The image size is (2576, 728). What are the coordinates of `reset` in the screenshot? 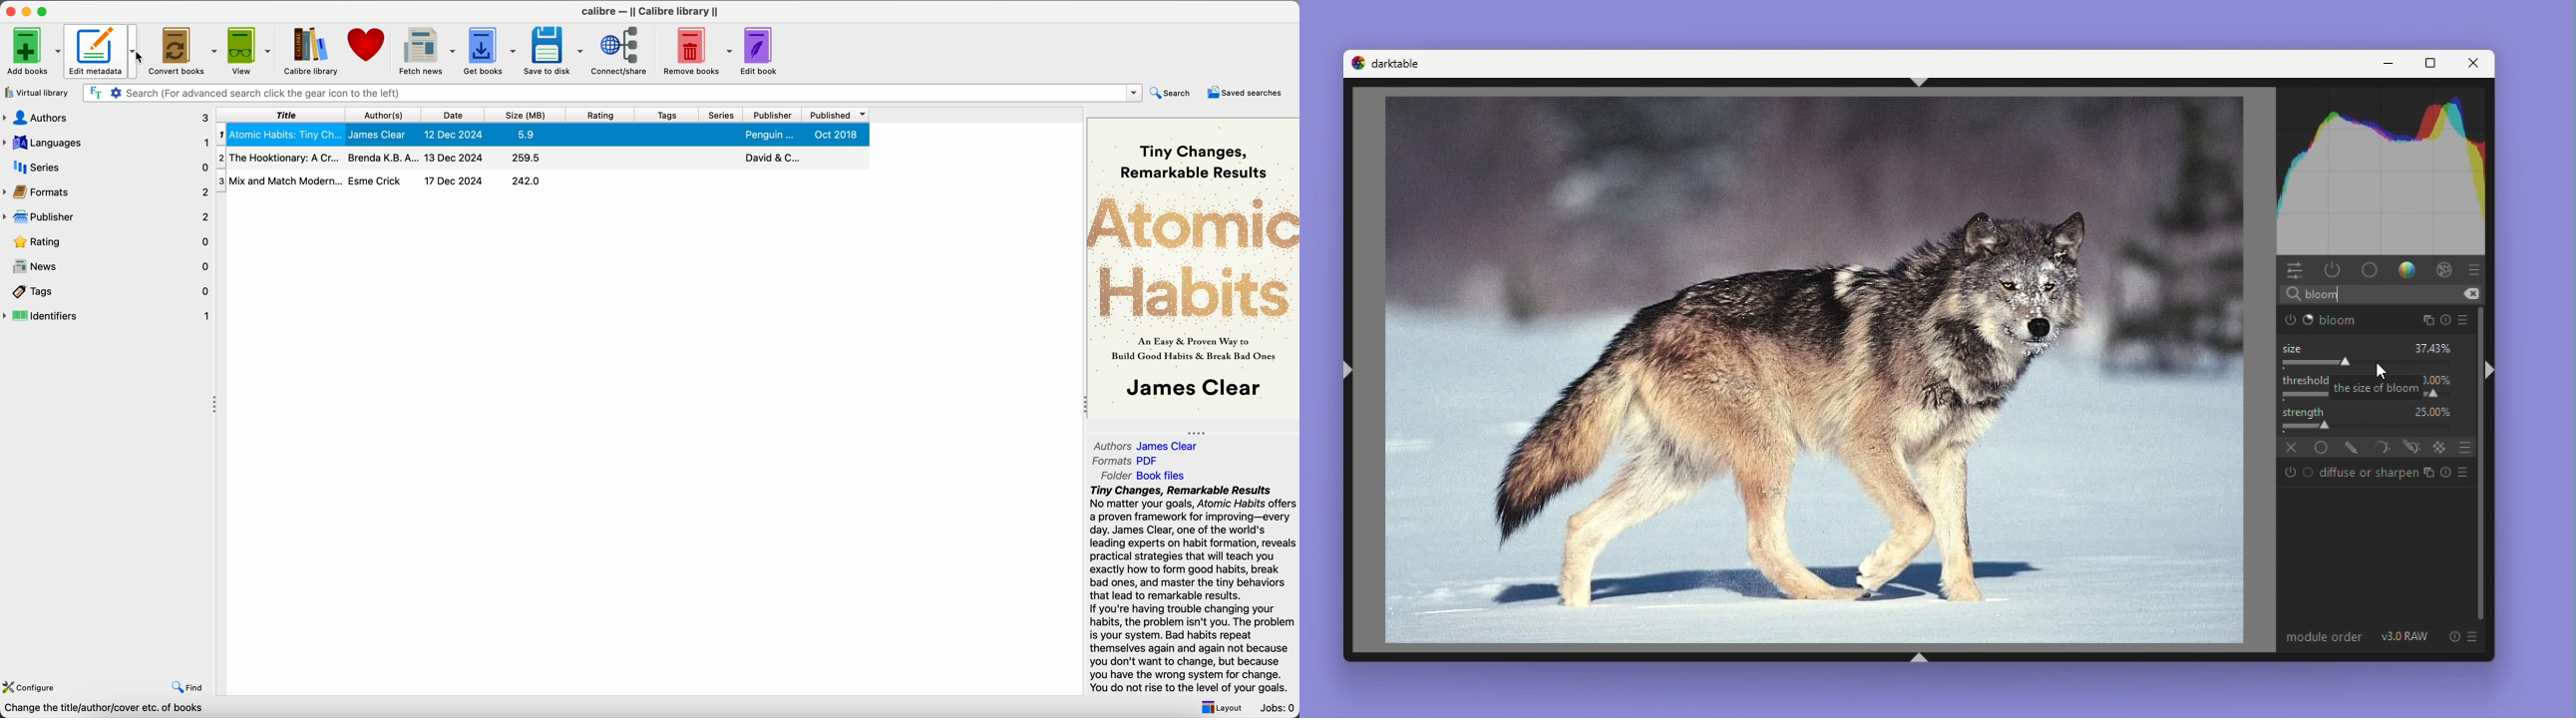 It's located at (2456, 636).